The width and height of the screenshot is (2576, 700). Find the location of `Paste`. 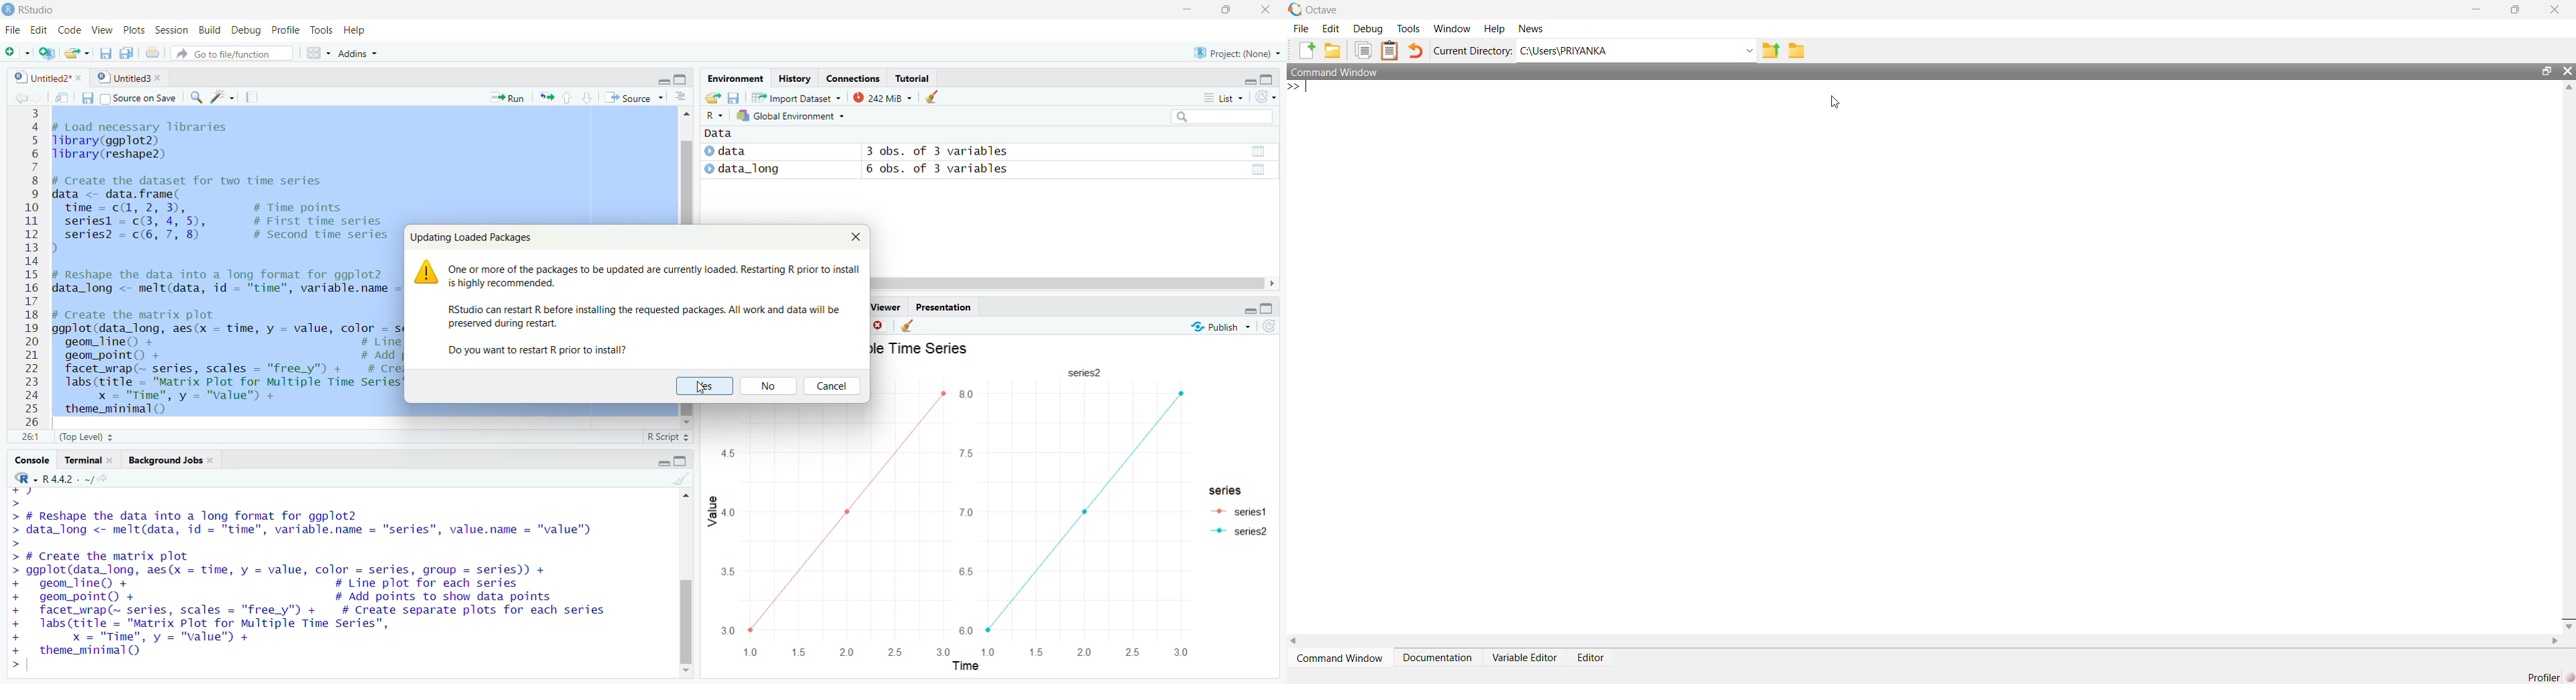

Paste is located at coordinates (1390, 51).